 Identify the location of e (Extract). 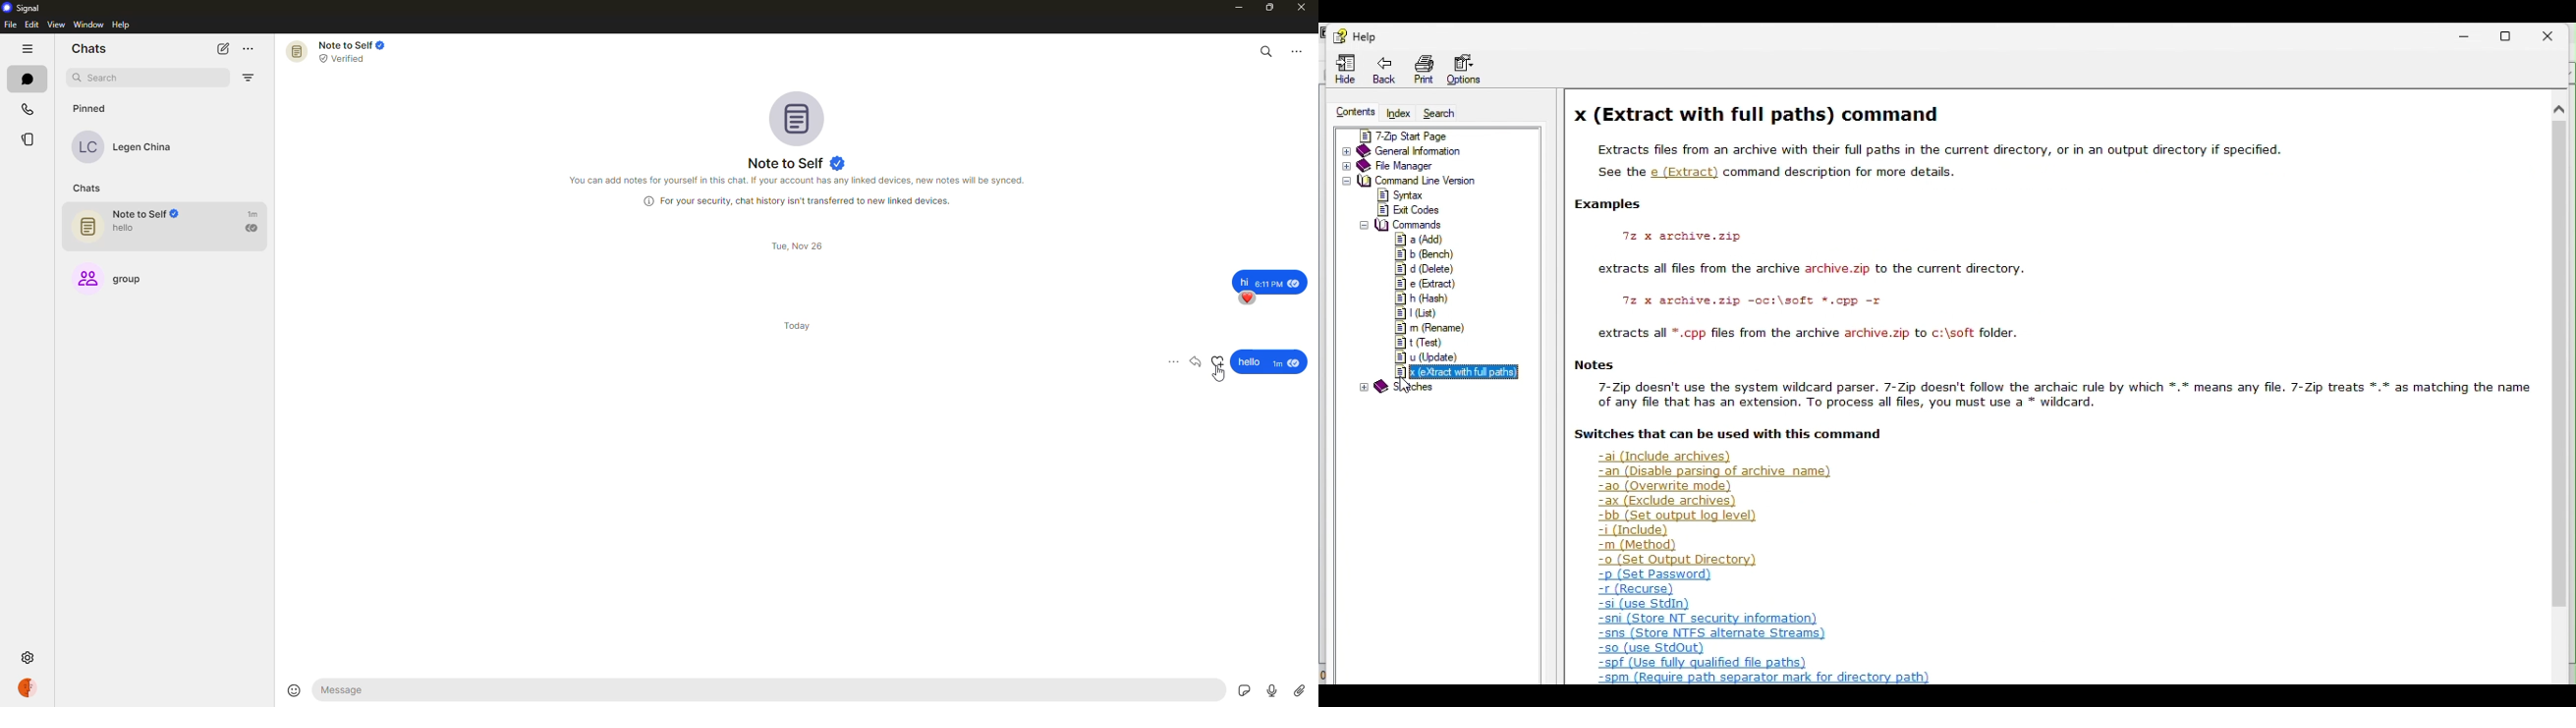
(1428, 283).